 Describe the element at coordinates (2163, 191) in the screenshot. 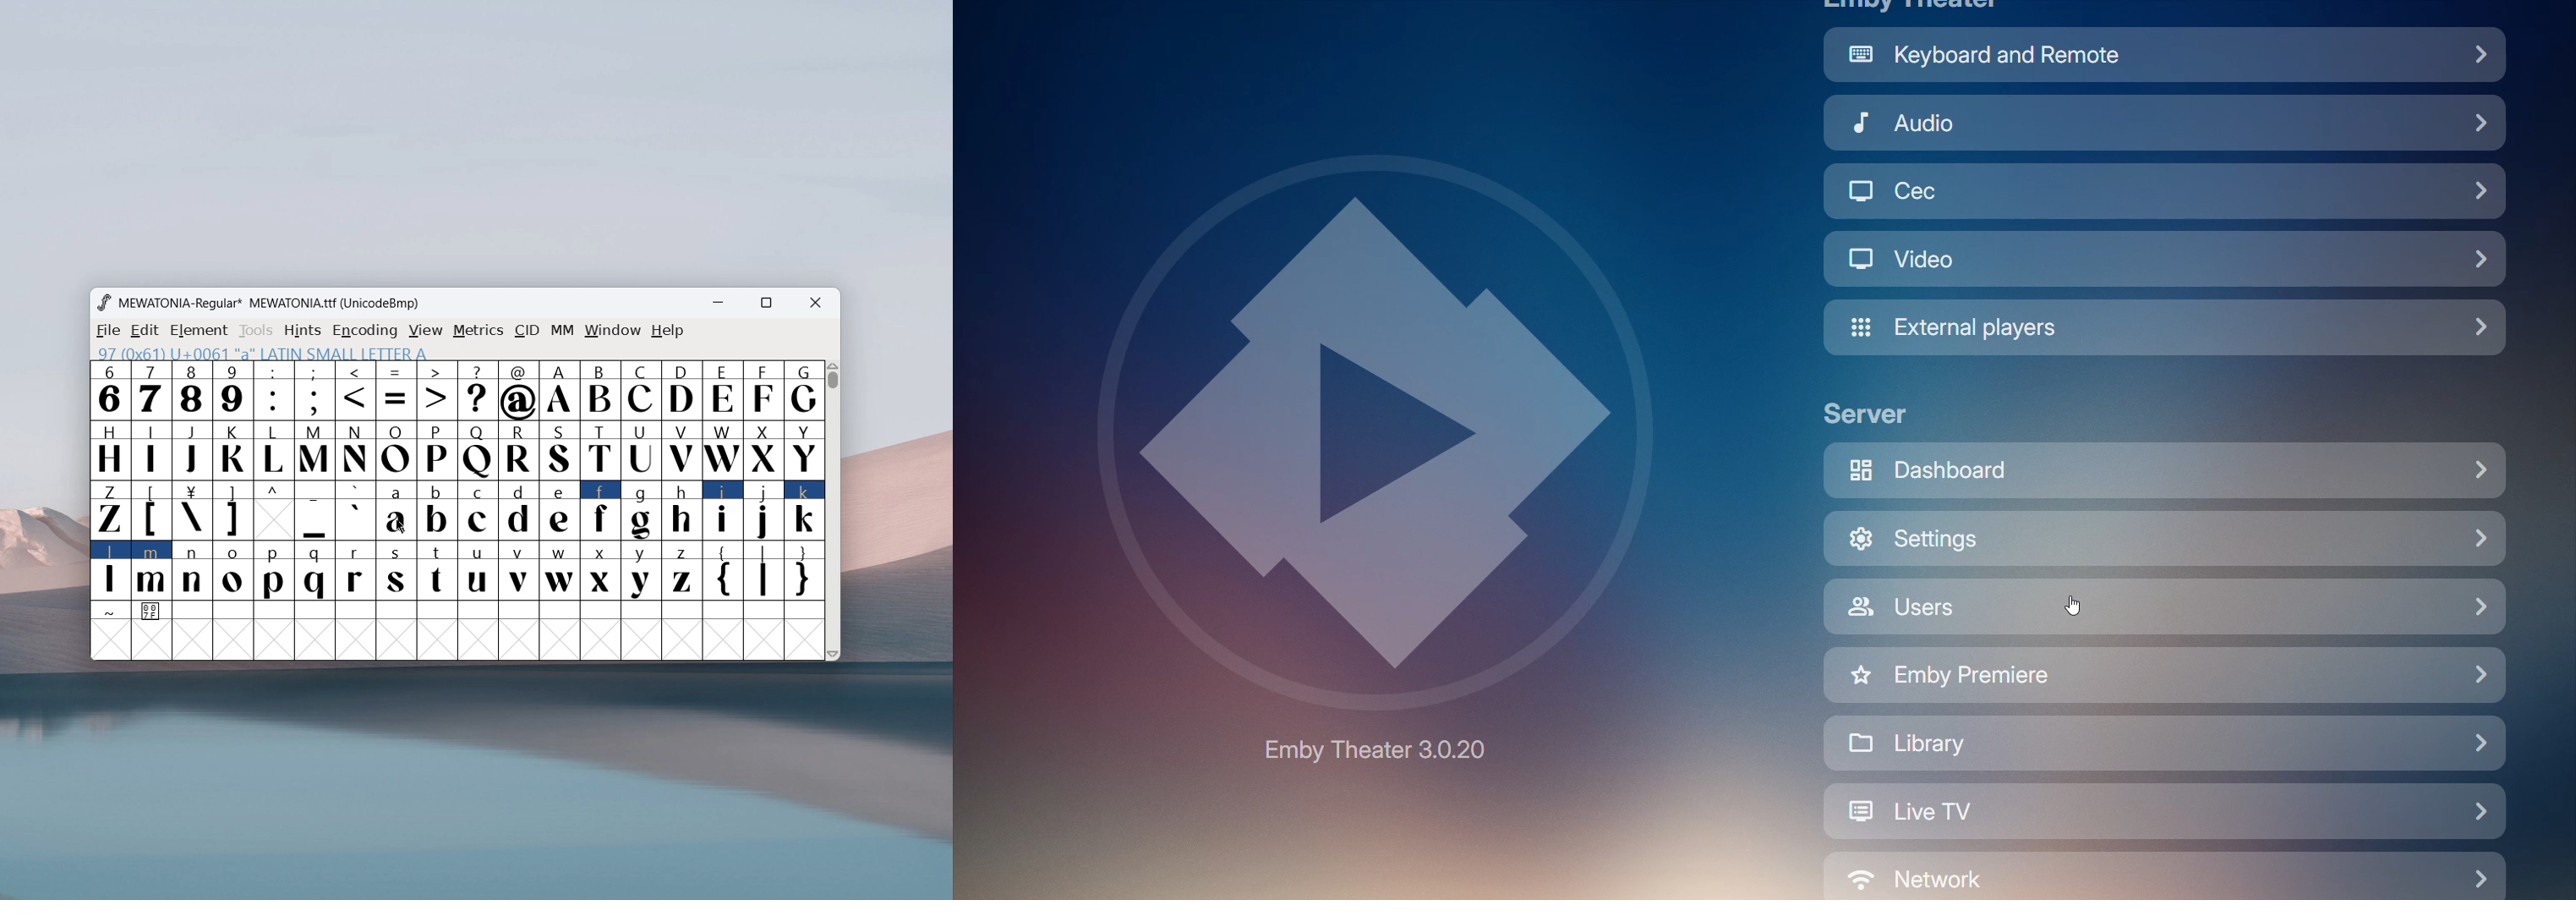

I see `Cec` at that location.